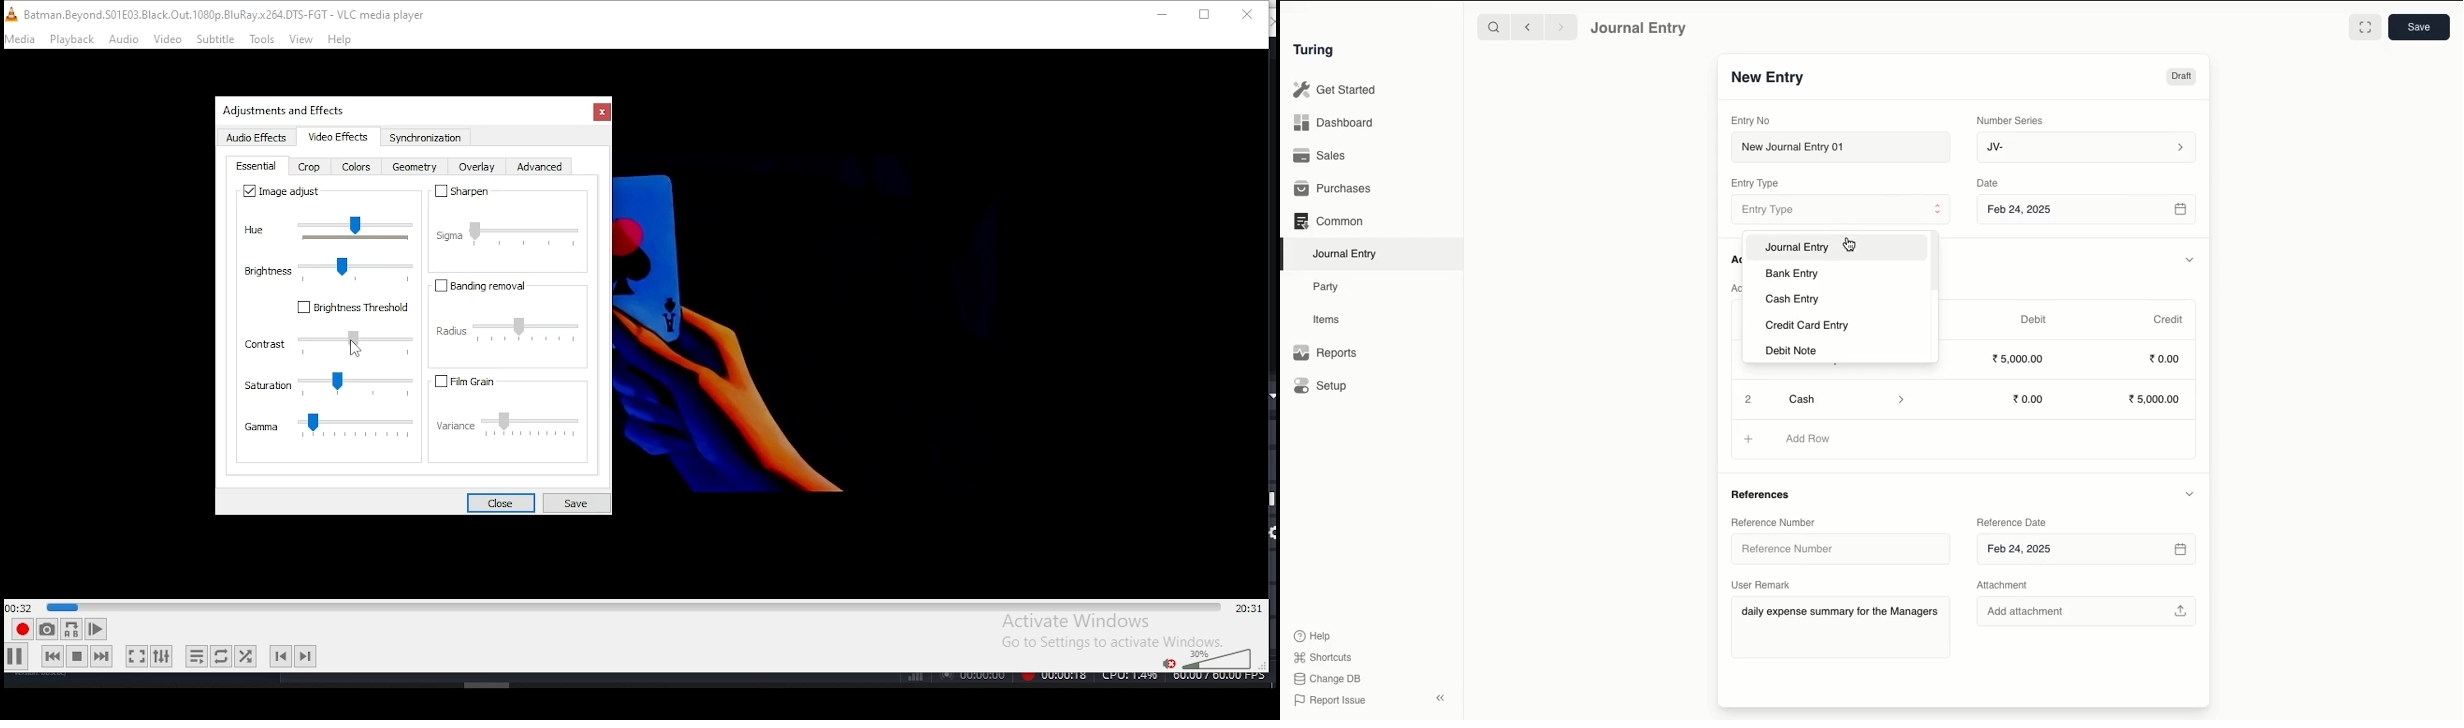 The image size is (2464, 728). What do you see at coordinates (94, 629) in the screenshot?
I see `frame by frame` at bounding box center [94, 629].